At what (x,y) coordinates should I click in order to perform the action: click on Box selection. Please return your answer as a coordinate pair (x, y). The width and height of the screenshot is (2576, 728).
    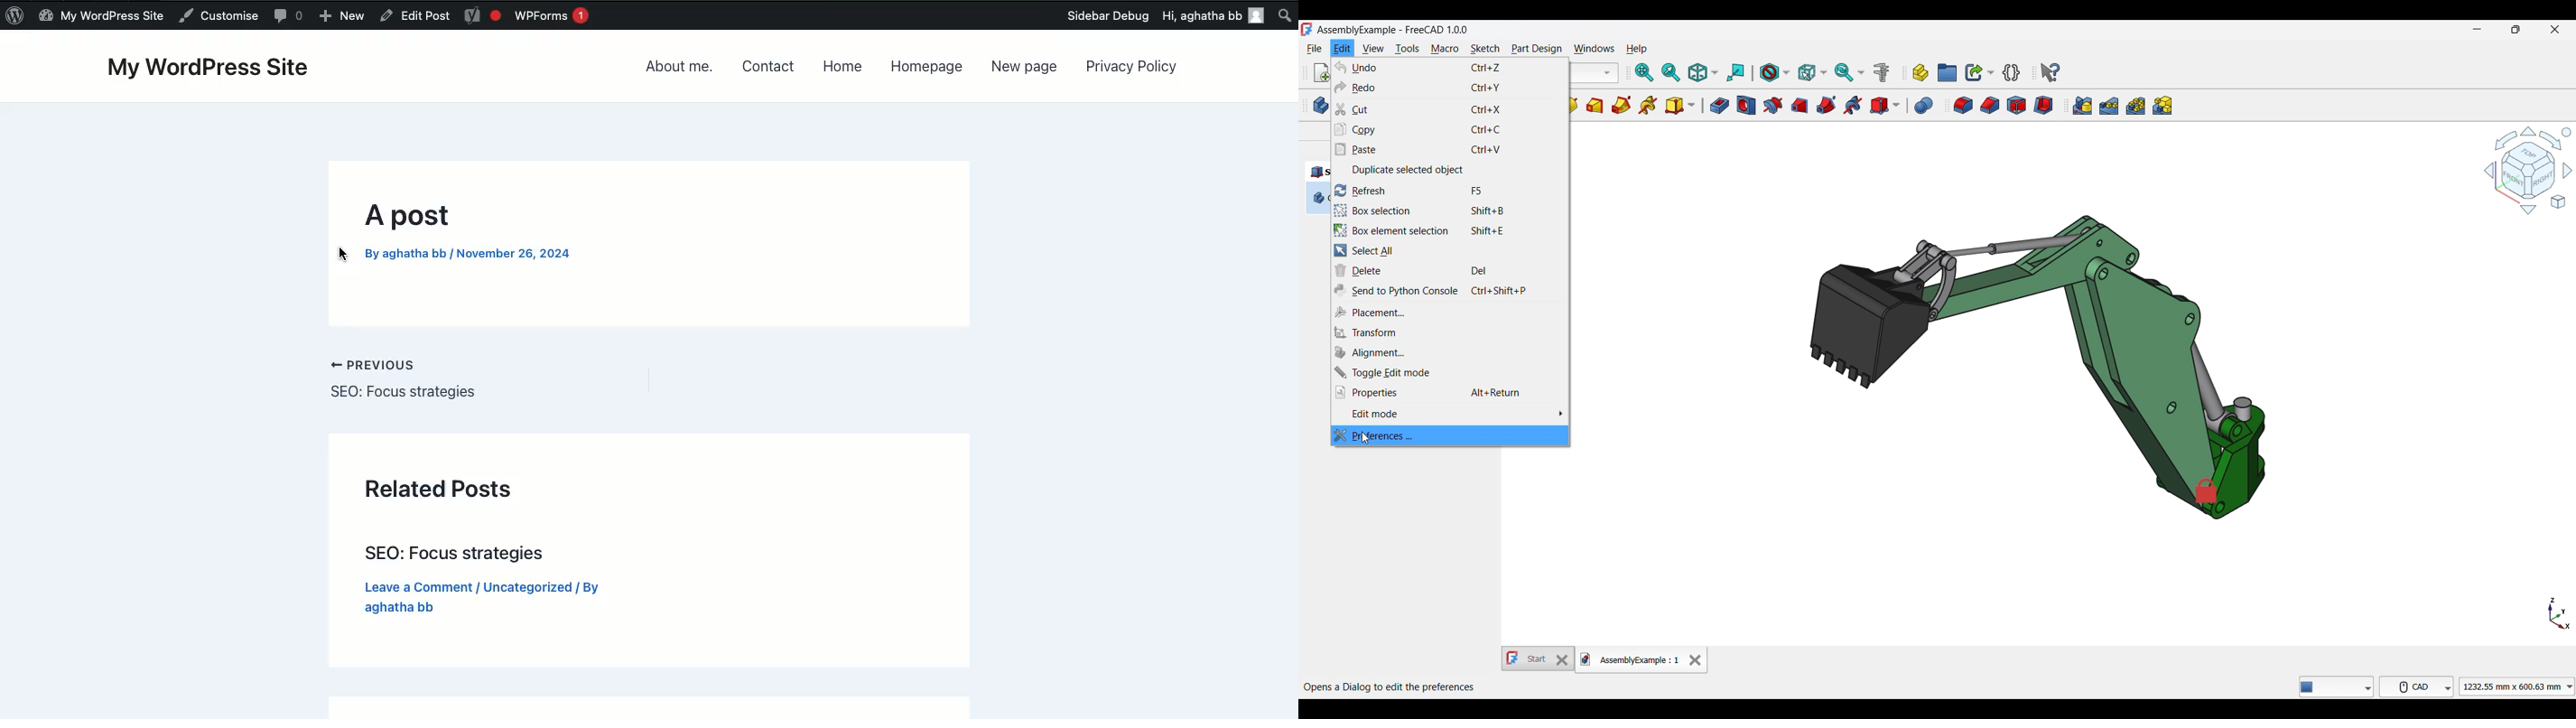
    Looking at the image, I should click on (1449, 210).